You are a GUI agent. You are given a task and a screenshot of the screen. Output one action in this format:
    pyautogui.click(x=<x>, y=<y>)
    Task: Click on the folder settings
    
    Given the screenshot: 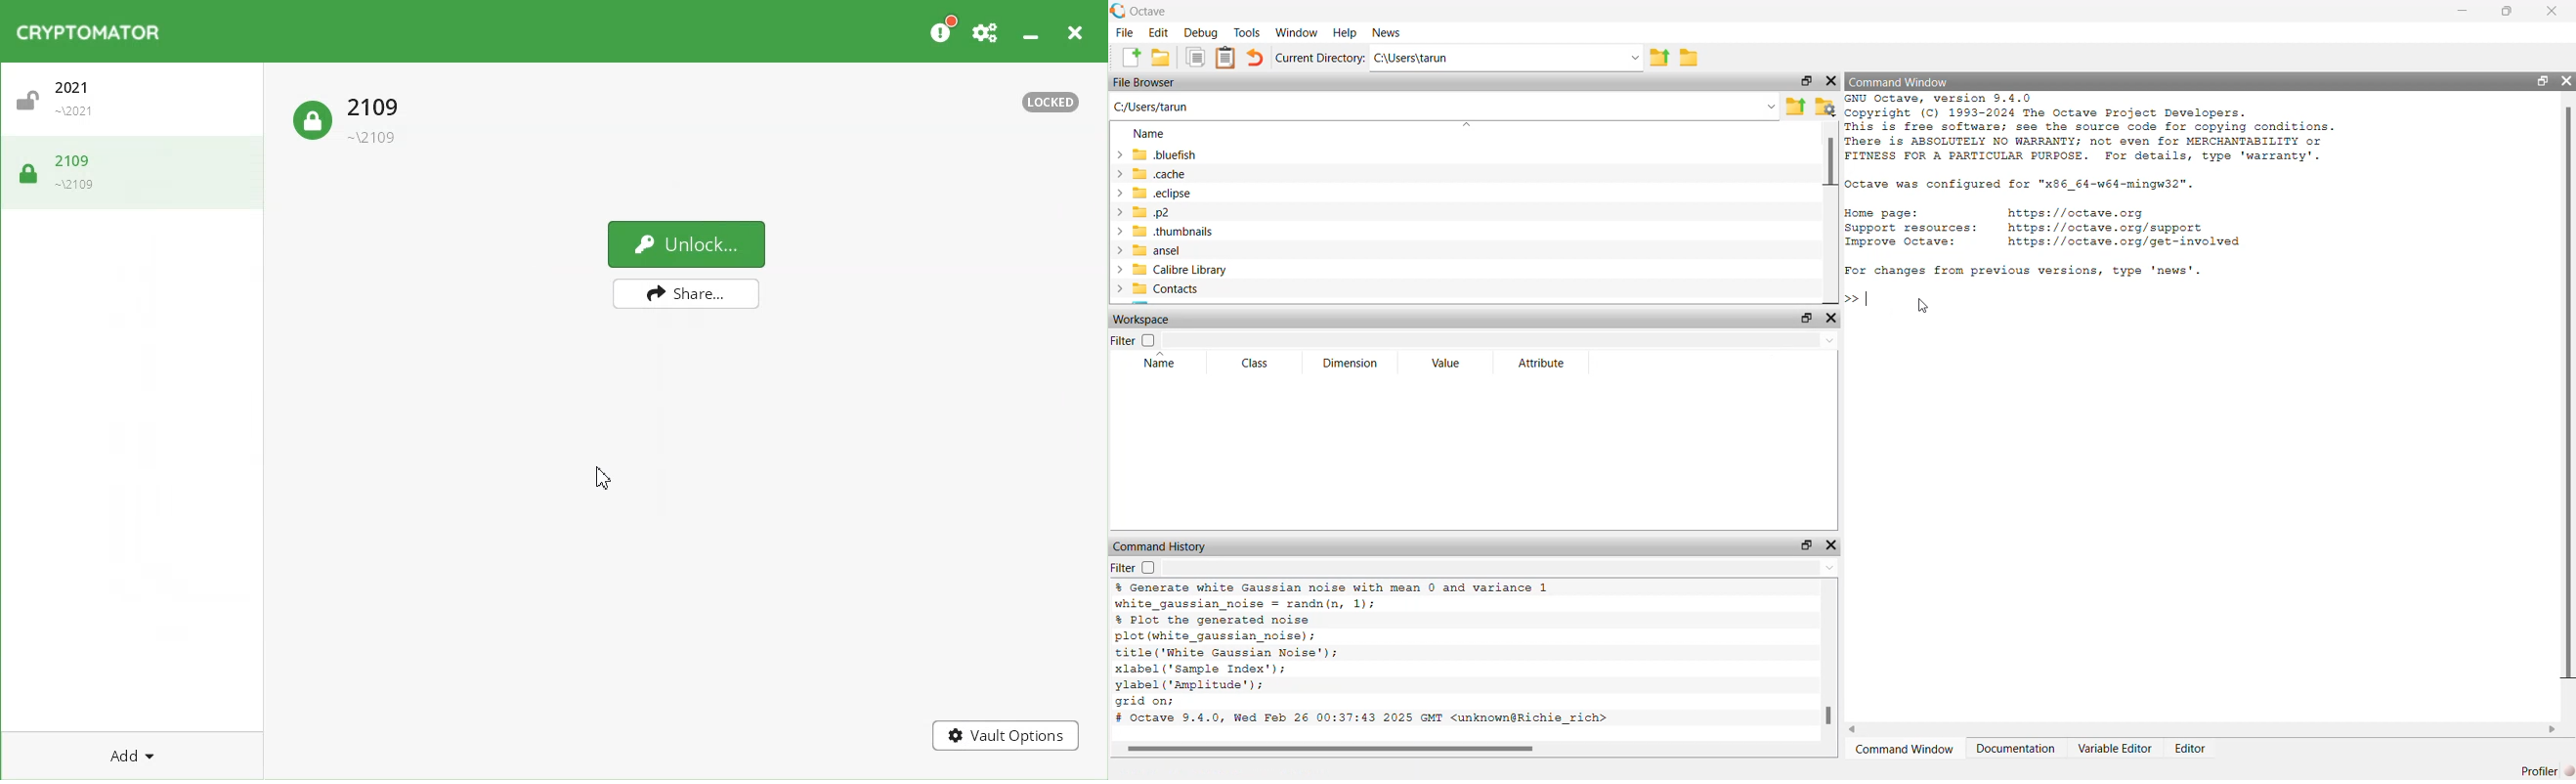 What is the action you would take?
    pyautogui.click(x=1823, y=108)
    